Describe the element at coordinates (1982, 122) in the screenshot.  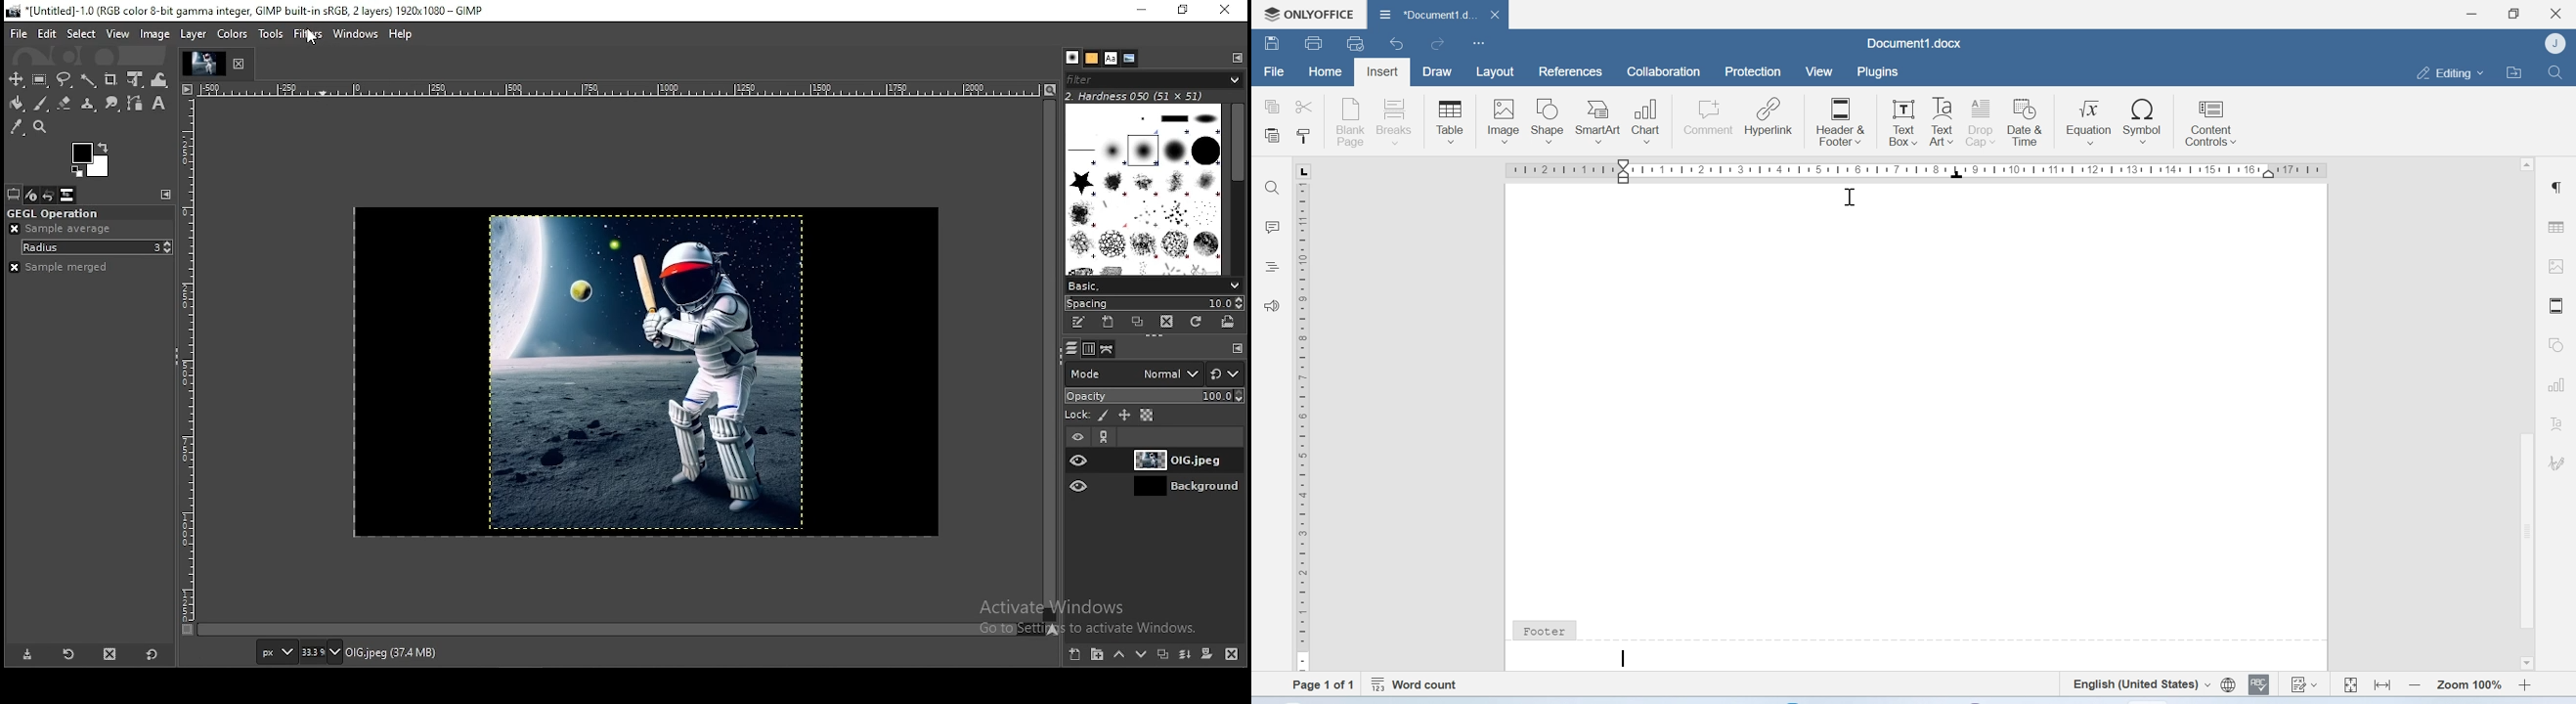
I see `Drop cap` at that location.